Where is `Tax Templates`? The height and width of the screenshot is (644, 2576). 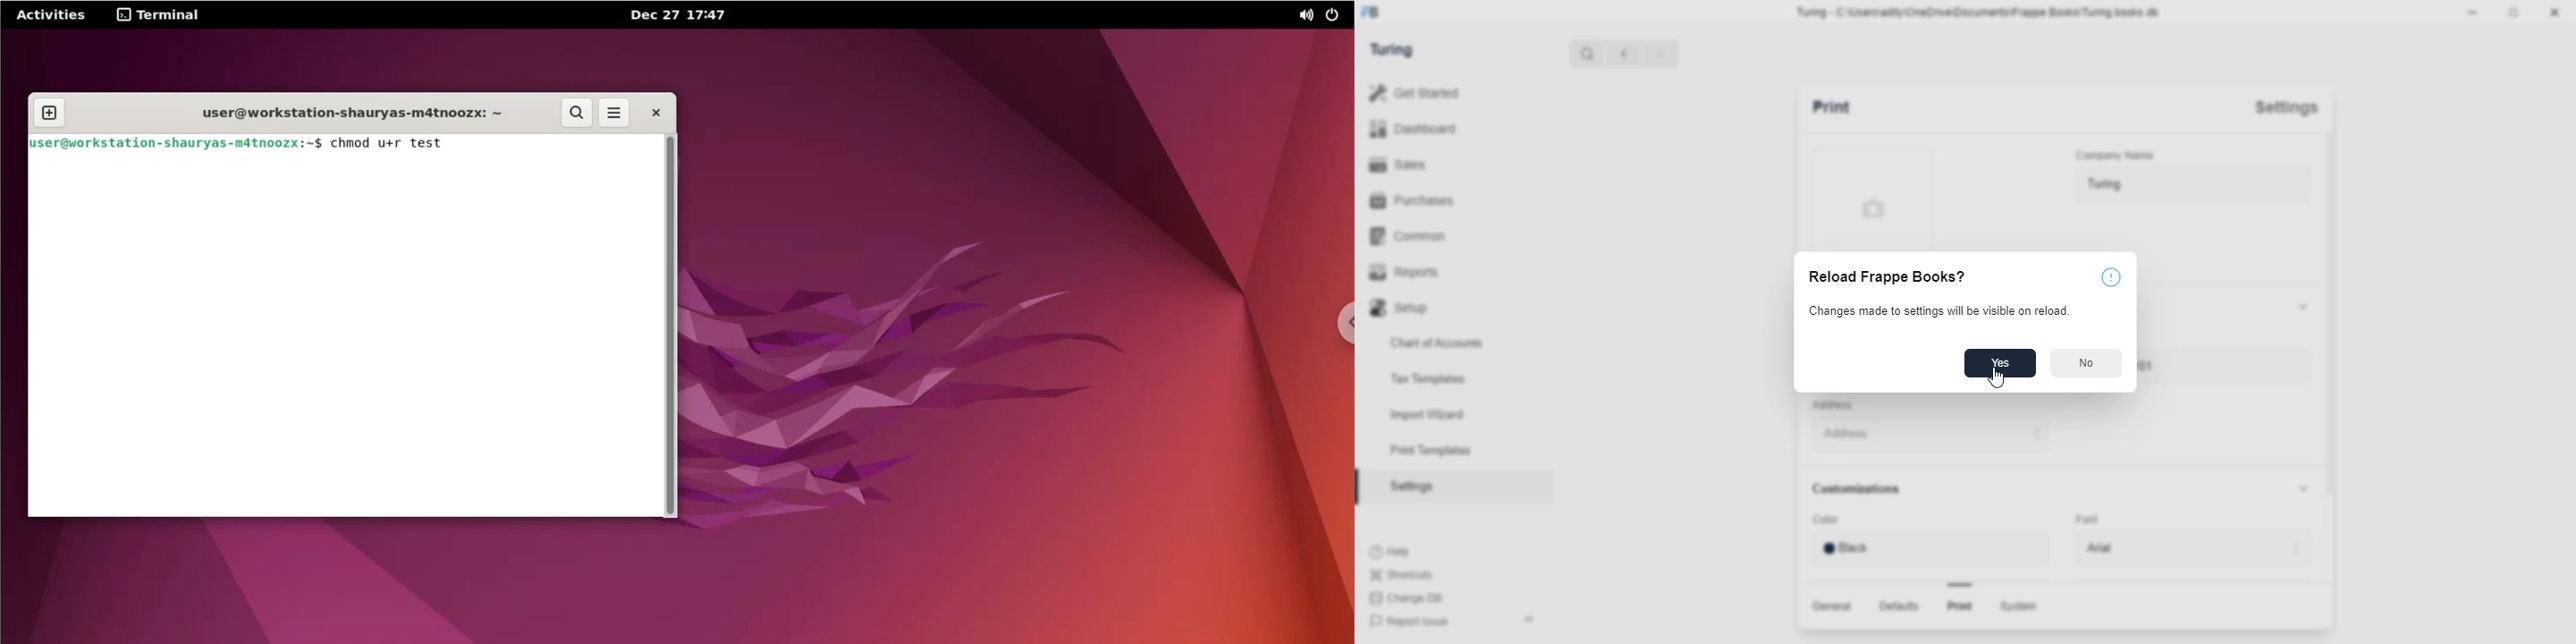 Tax Templates is located at coordinates (1437, 377).